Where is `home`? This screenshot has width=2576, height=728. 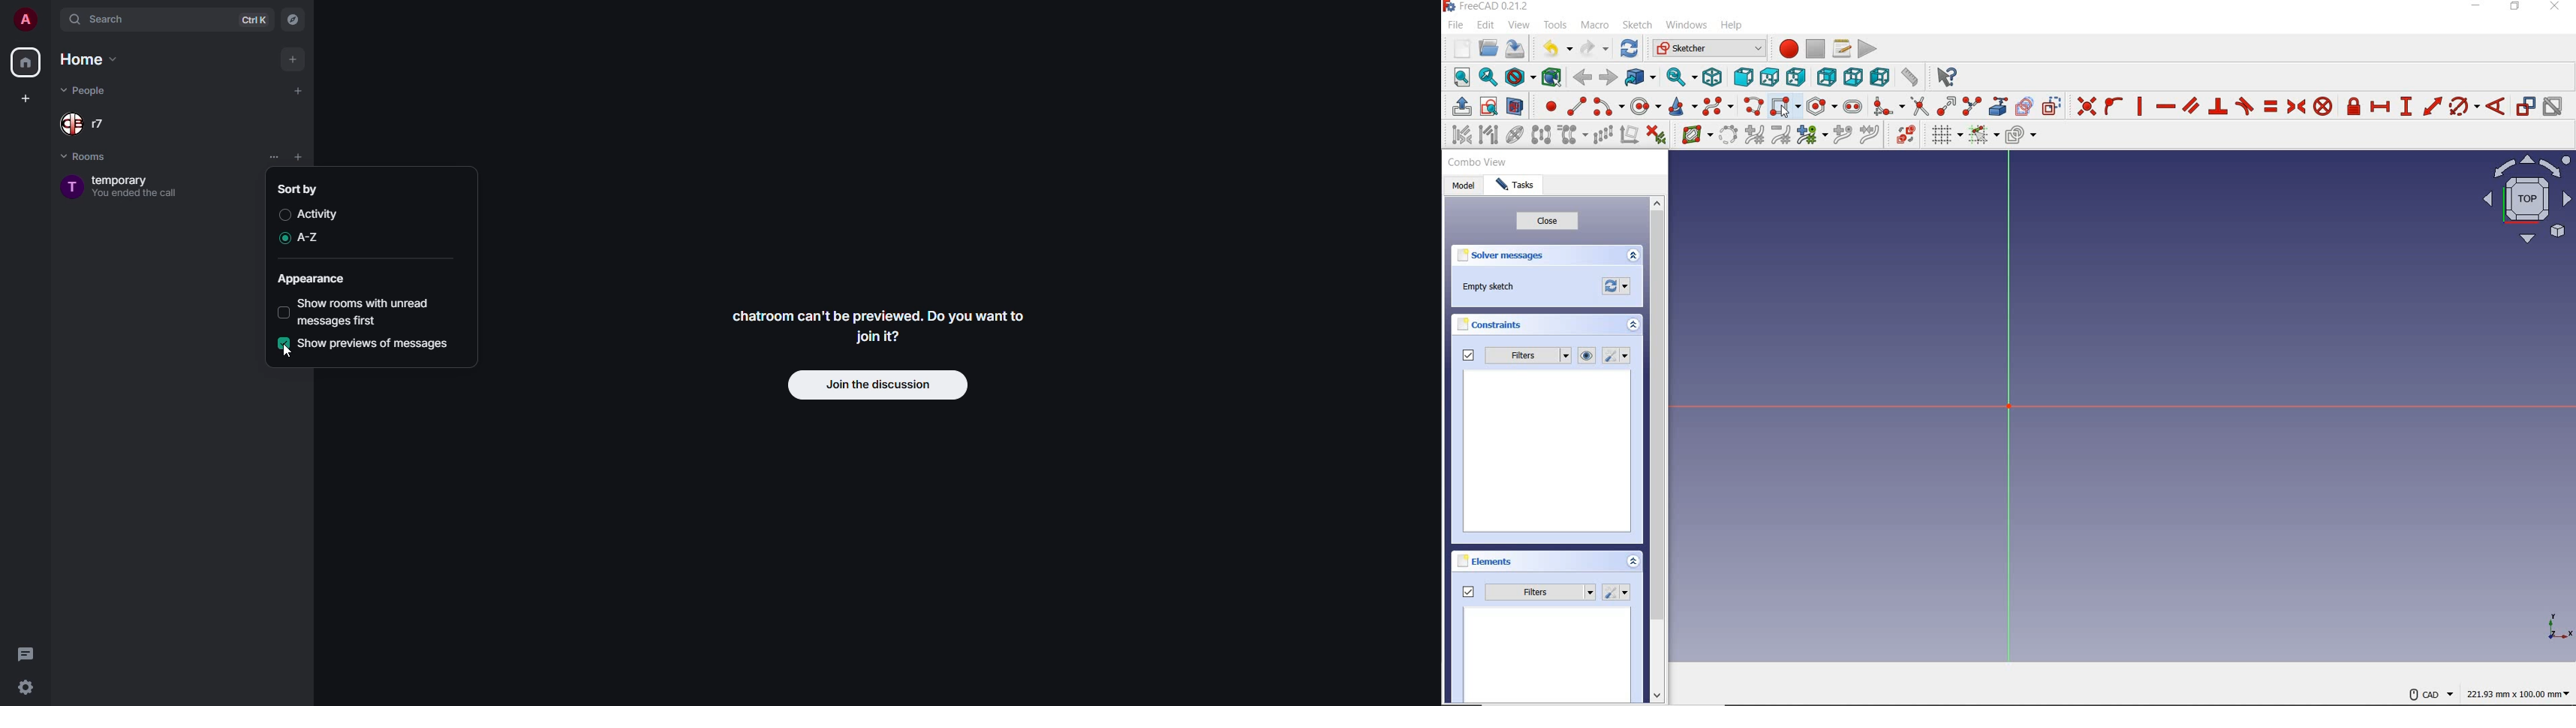
home is located at coordinates (92, 60).